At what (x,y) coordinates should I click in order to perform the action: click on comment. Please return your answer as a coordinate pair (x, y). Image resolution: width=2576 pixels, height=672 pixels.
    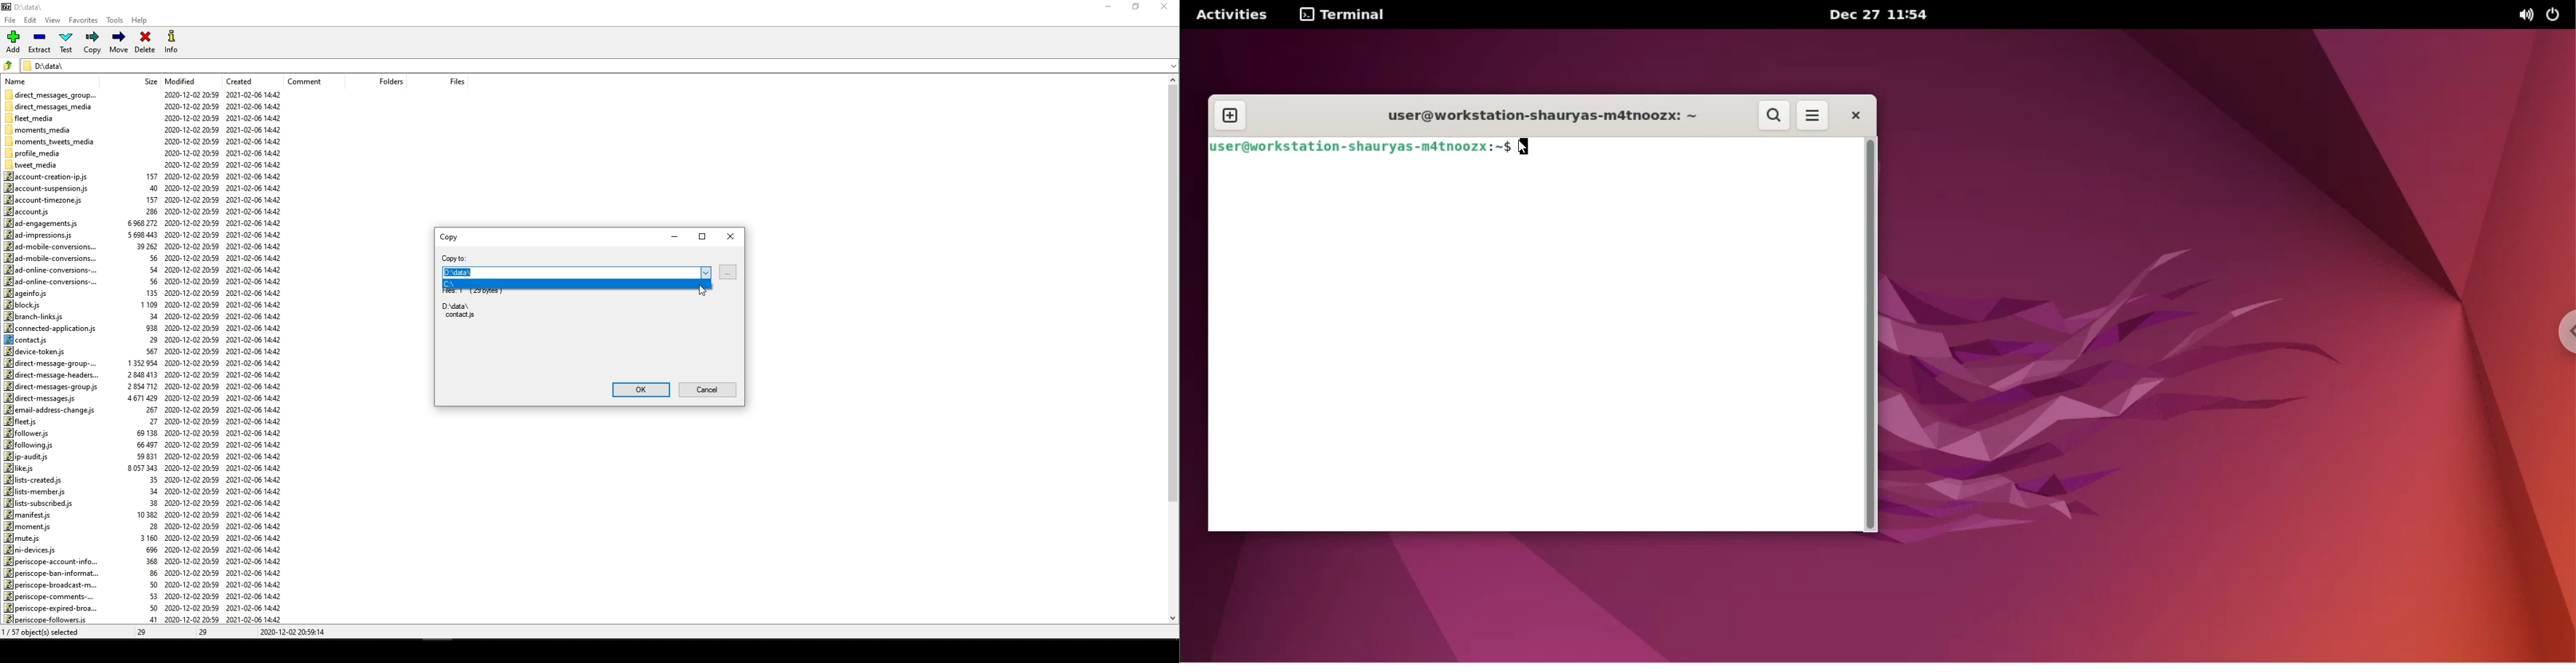
    Looking at the image, I should click on (308, 81).